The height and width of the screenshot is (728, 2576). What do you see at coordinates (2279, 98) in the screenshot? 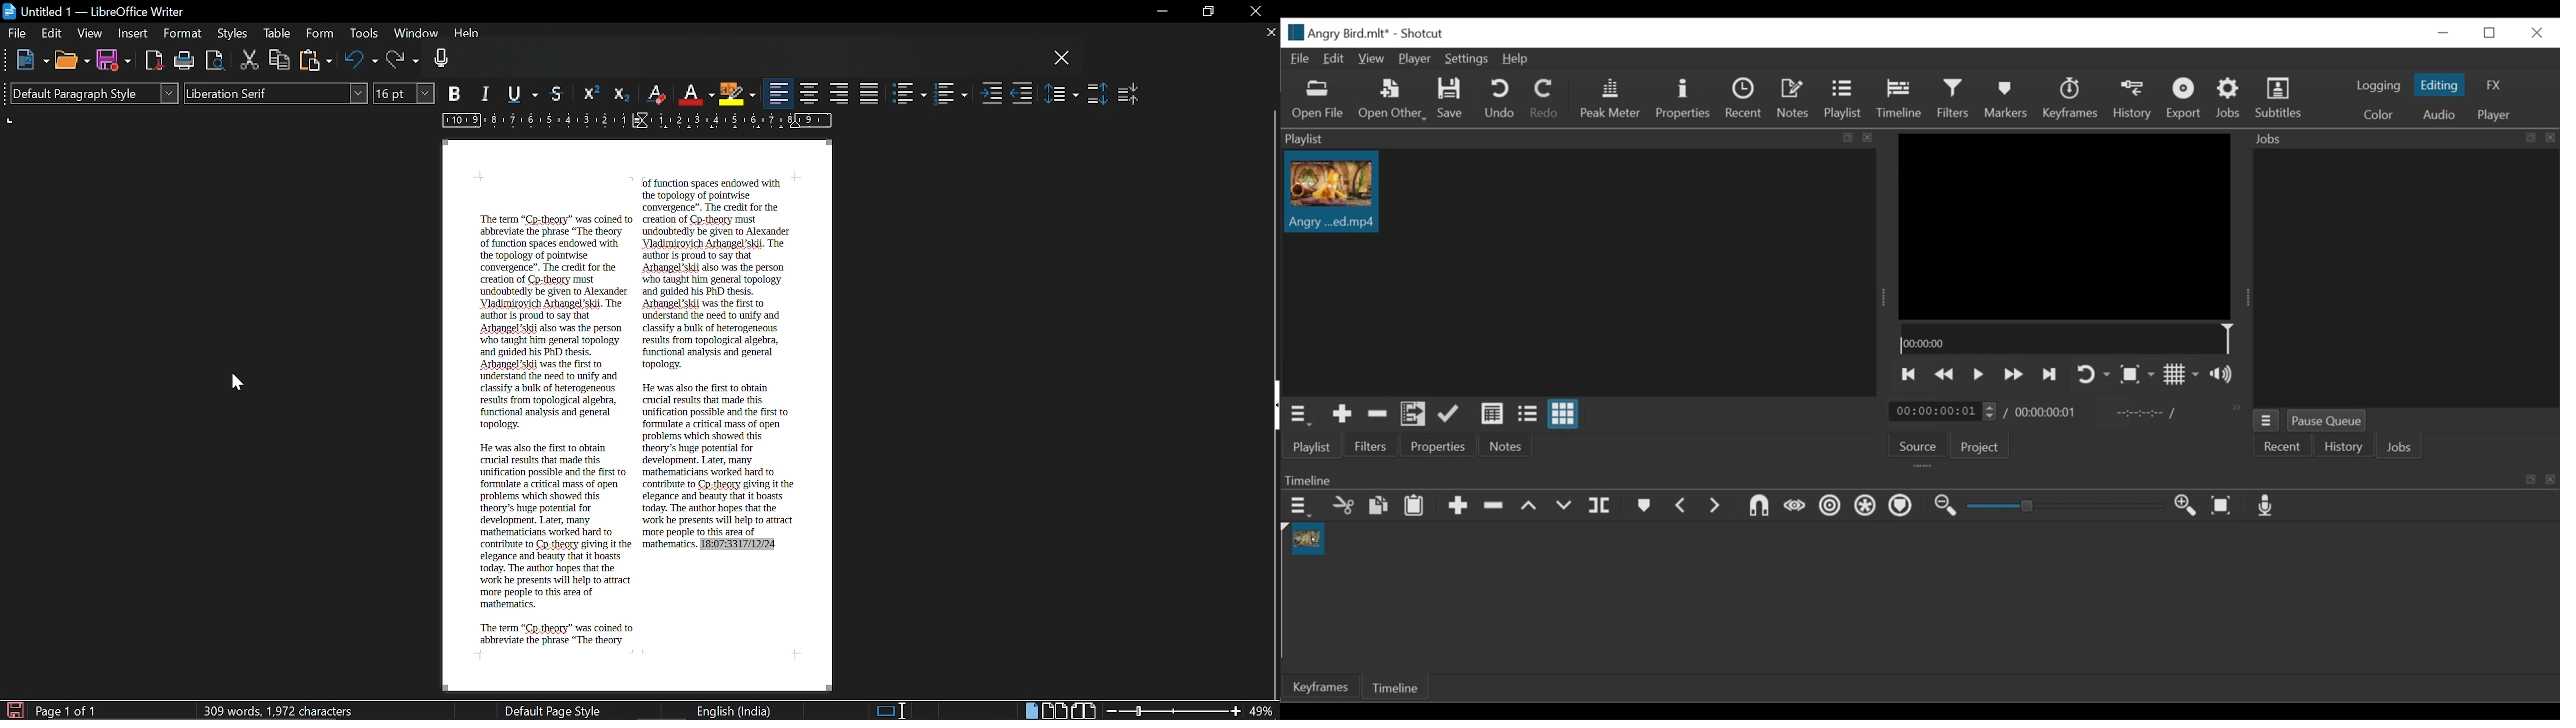
I see `Subtitles` at bounding box center [2279, 98].